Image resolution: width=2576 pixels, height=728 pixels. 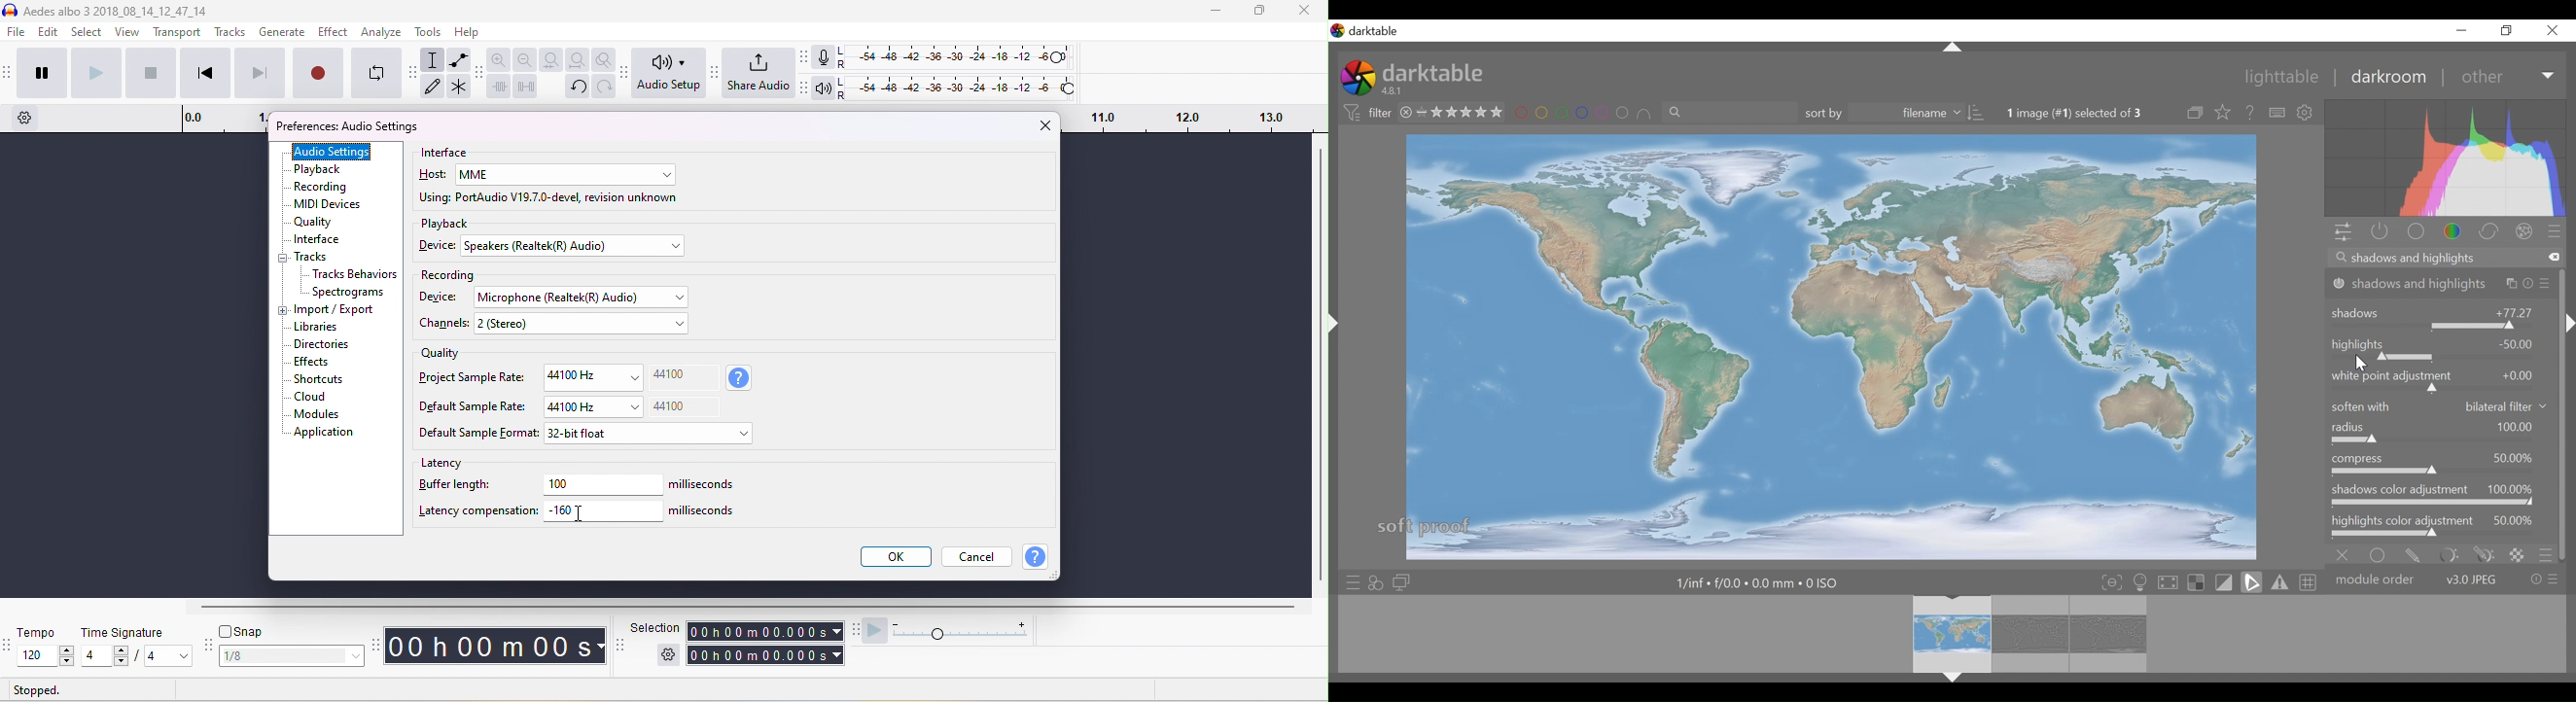 I want to click on tempo, so click(x=39, y=634).